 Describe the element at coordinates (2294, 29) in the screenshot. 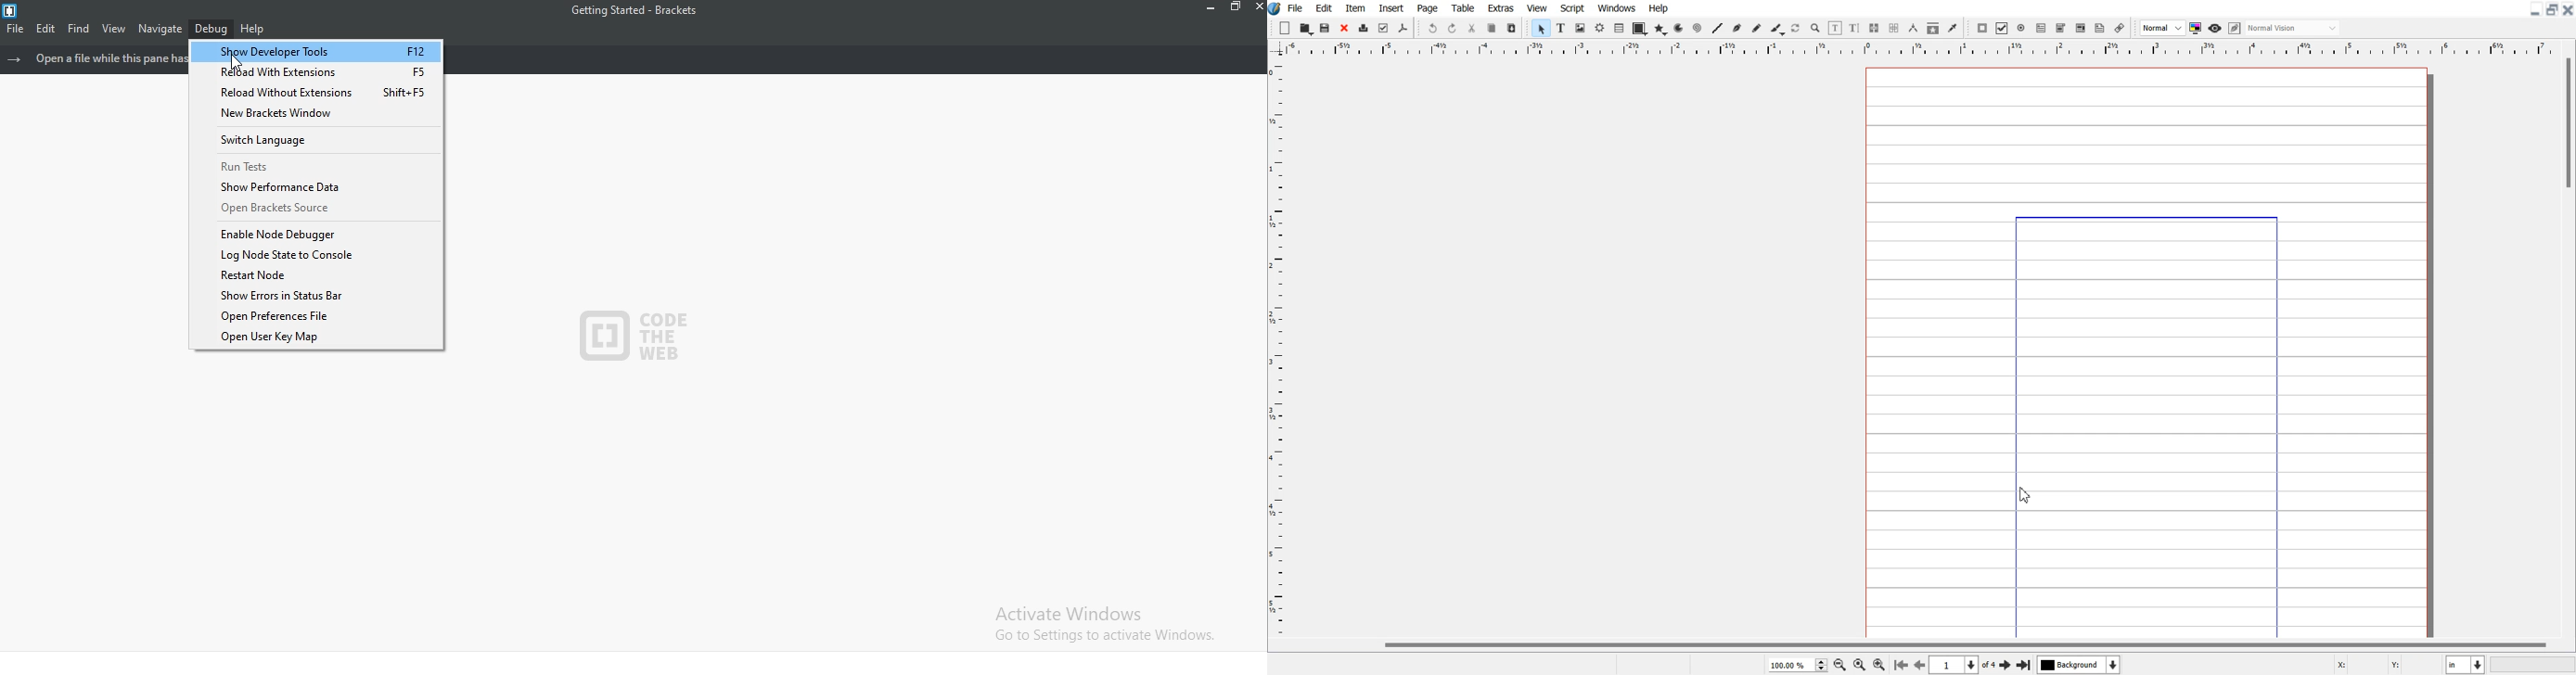

I see `Select visual appearance of the display` at that location.